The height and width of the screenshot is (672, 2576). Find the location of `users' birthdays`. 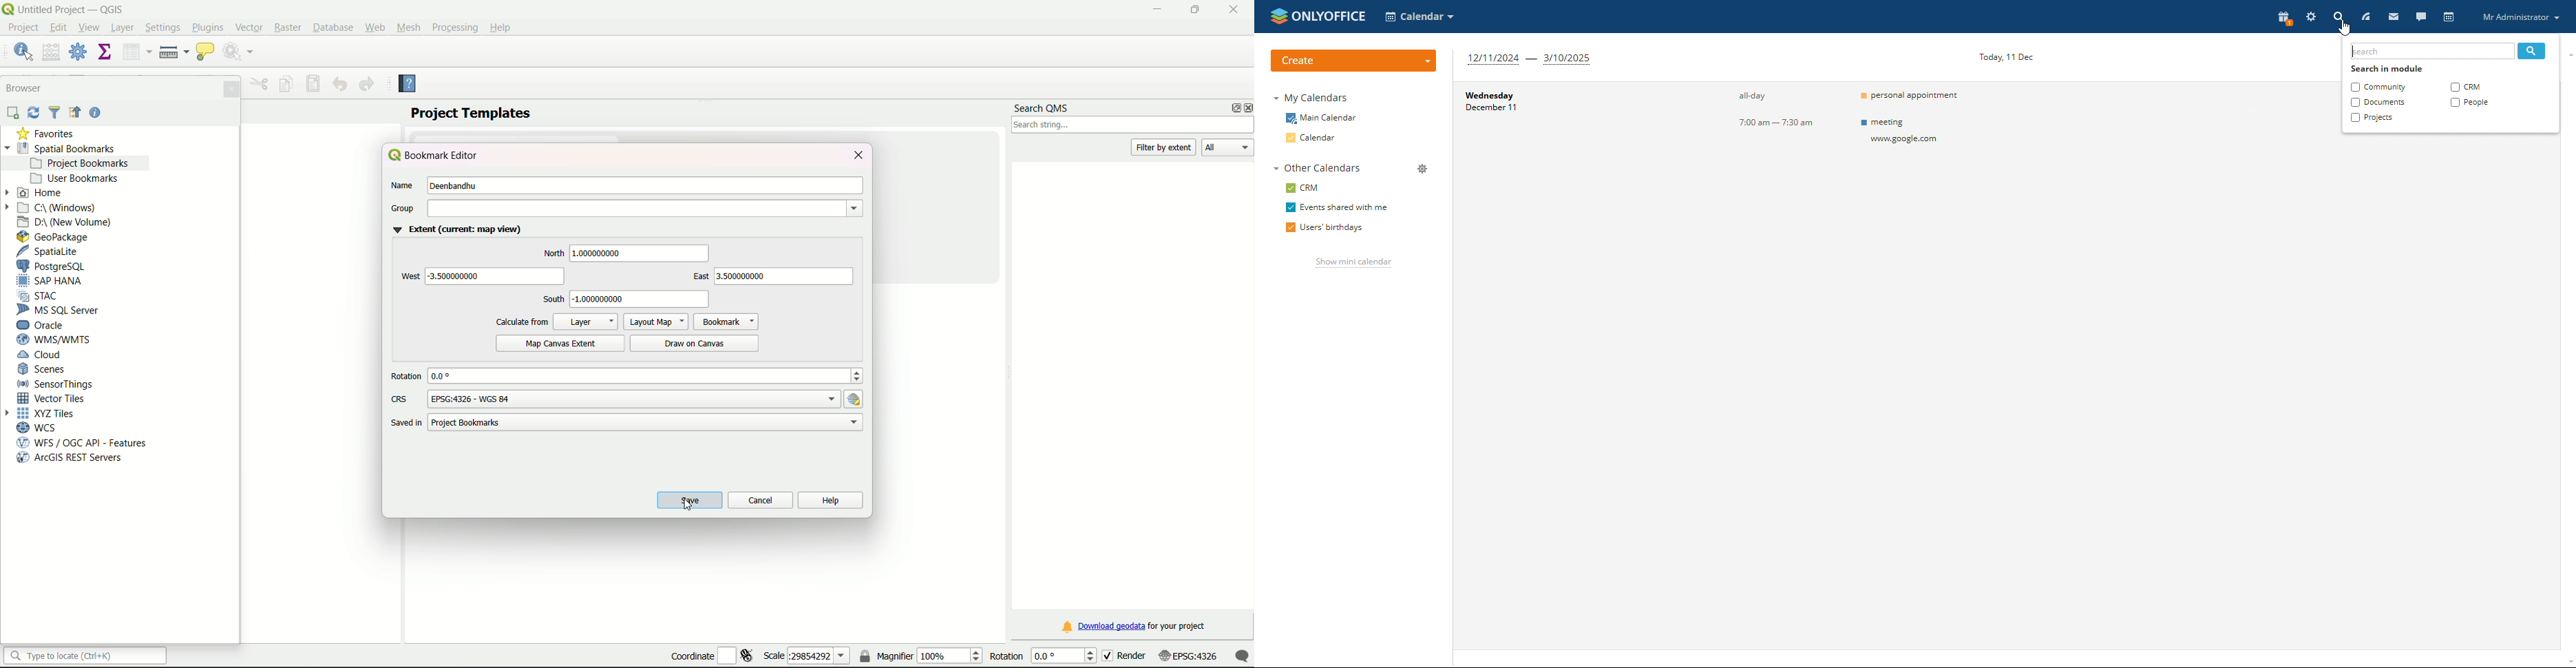

users' birthdays is located at coordinates (1329, 227).